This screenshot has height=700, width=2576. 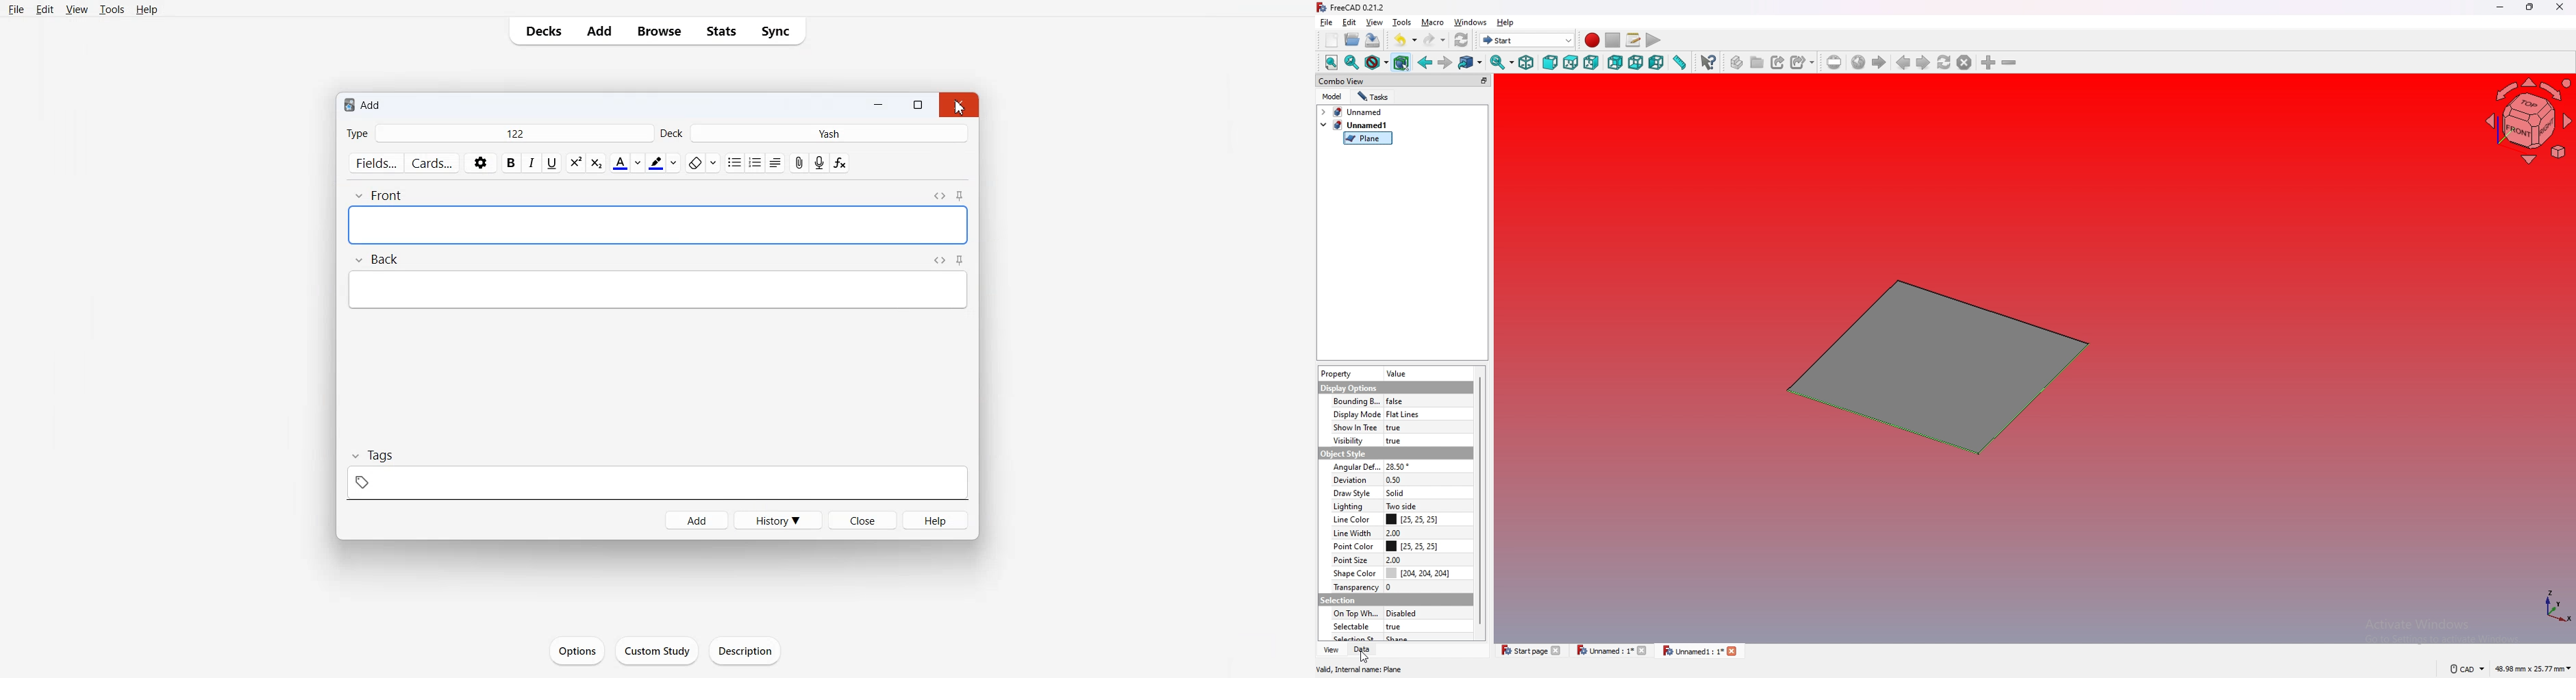 What do you see at coordinates (1411, 415) in the screenshot?
I see `flat lines` at bounding box center [1411, 415].